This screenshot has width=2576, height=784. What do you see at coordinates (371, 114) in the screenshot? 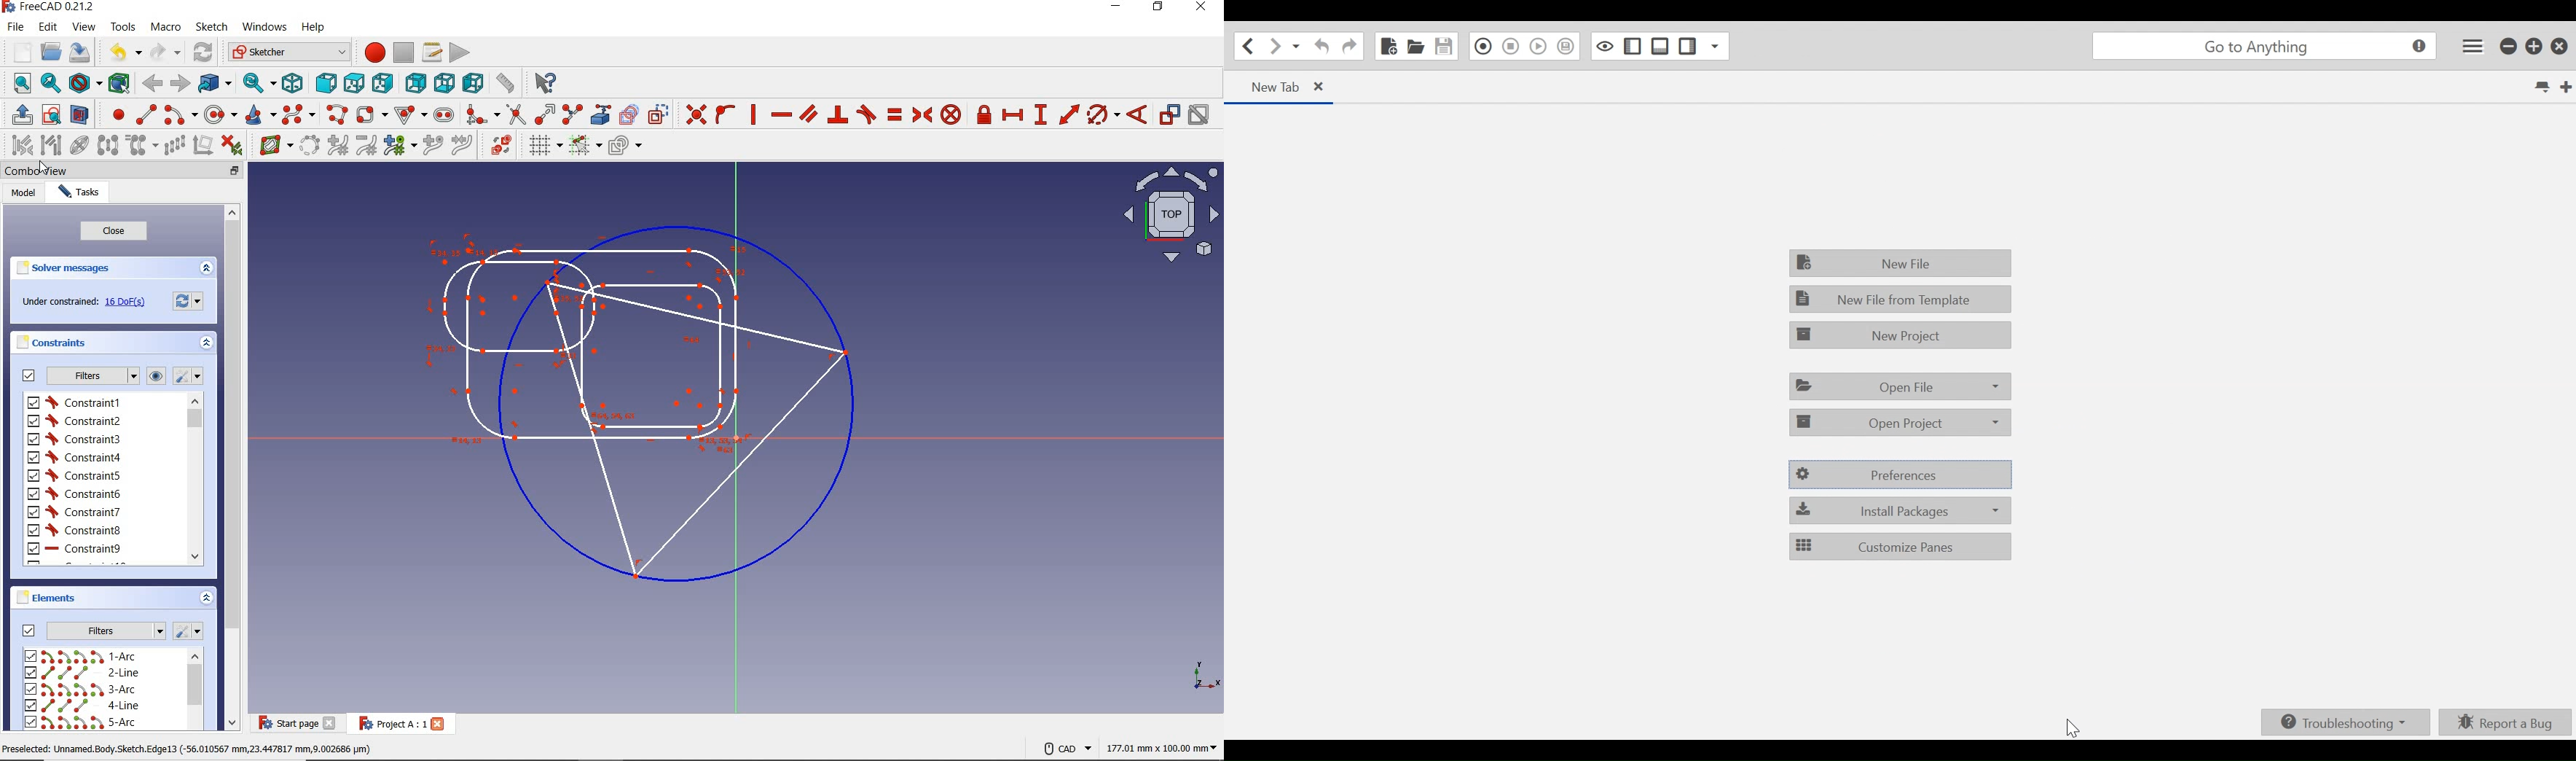
I see `create rectangle` at bounding box center [371, 114].